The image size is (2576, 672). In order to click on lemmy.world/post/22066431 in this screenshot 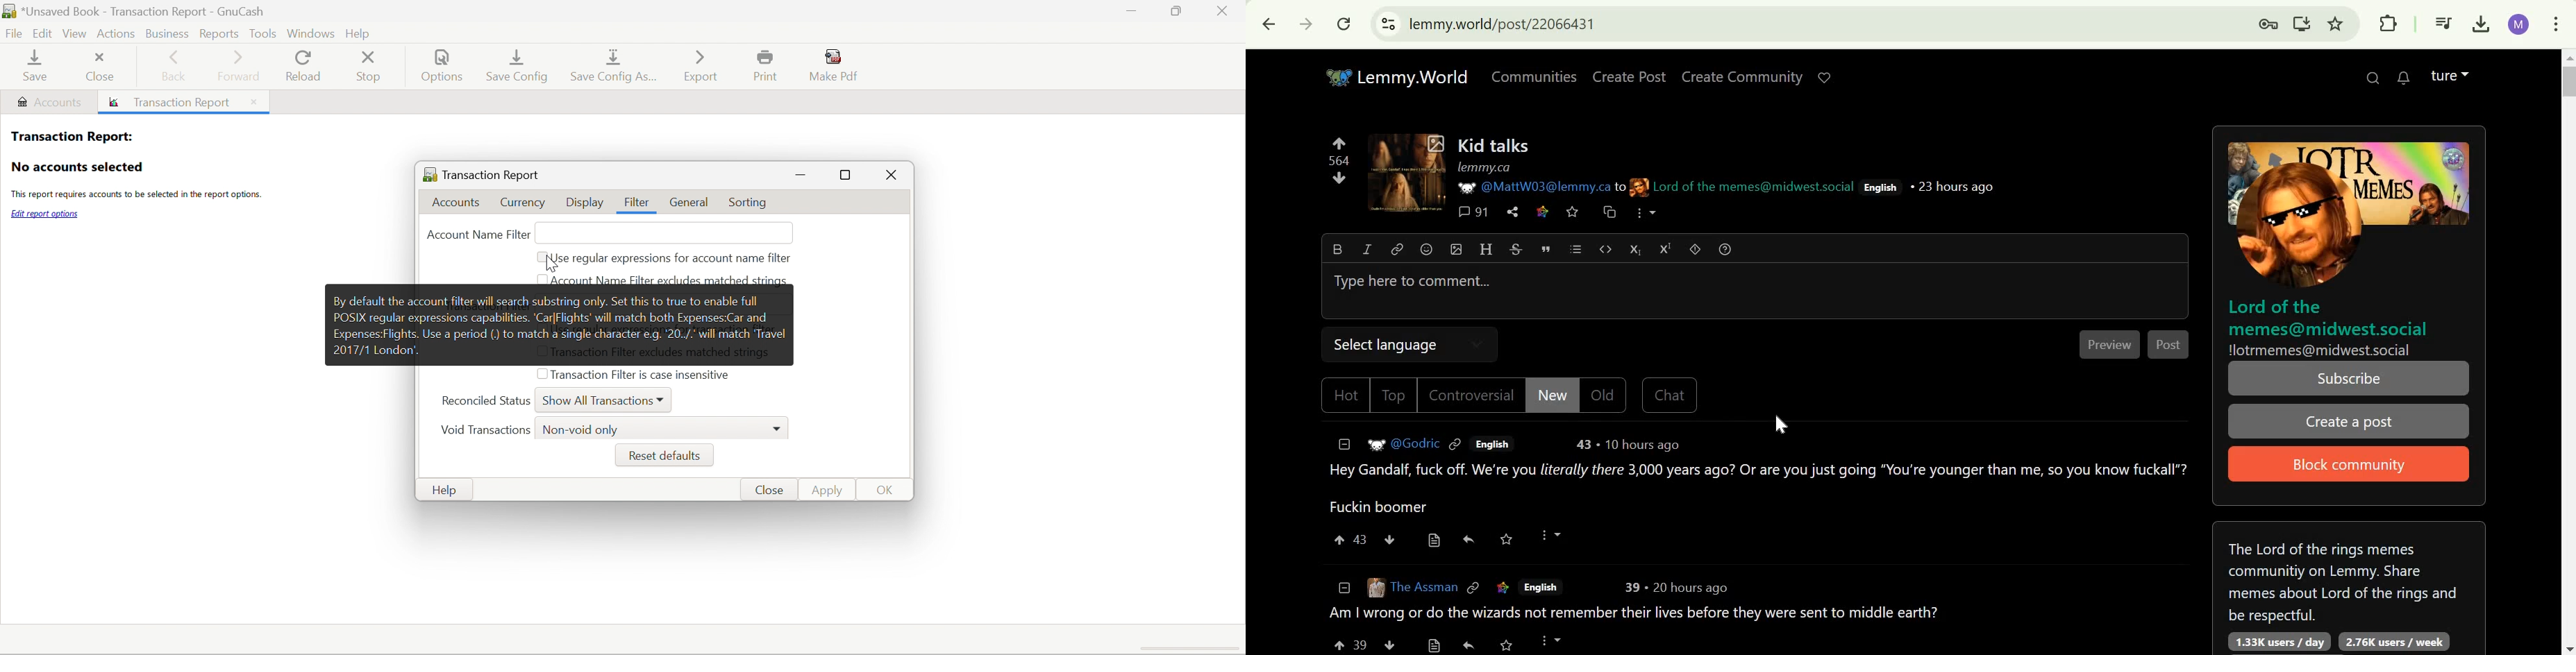, I will do `click(1509, 24)`.